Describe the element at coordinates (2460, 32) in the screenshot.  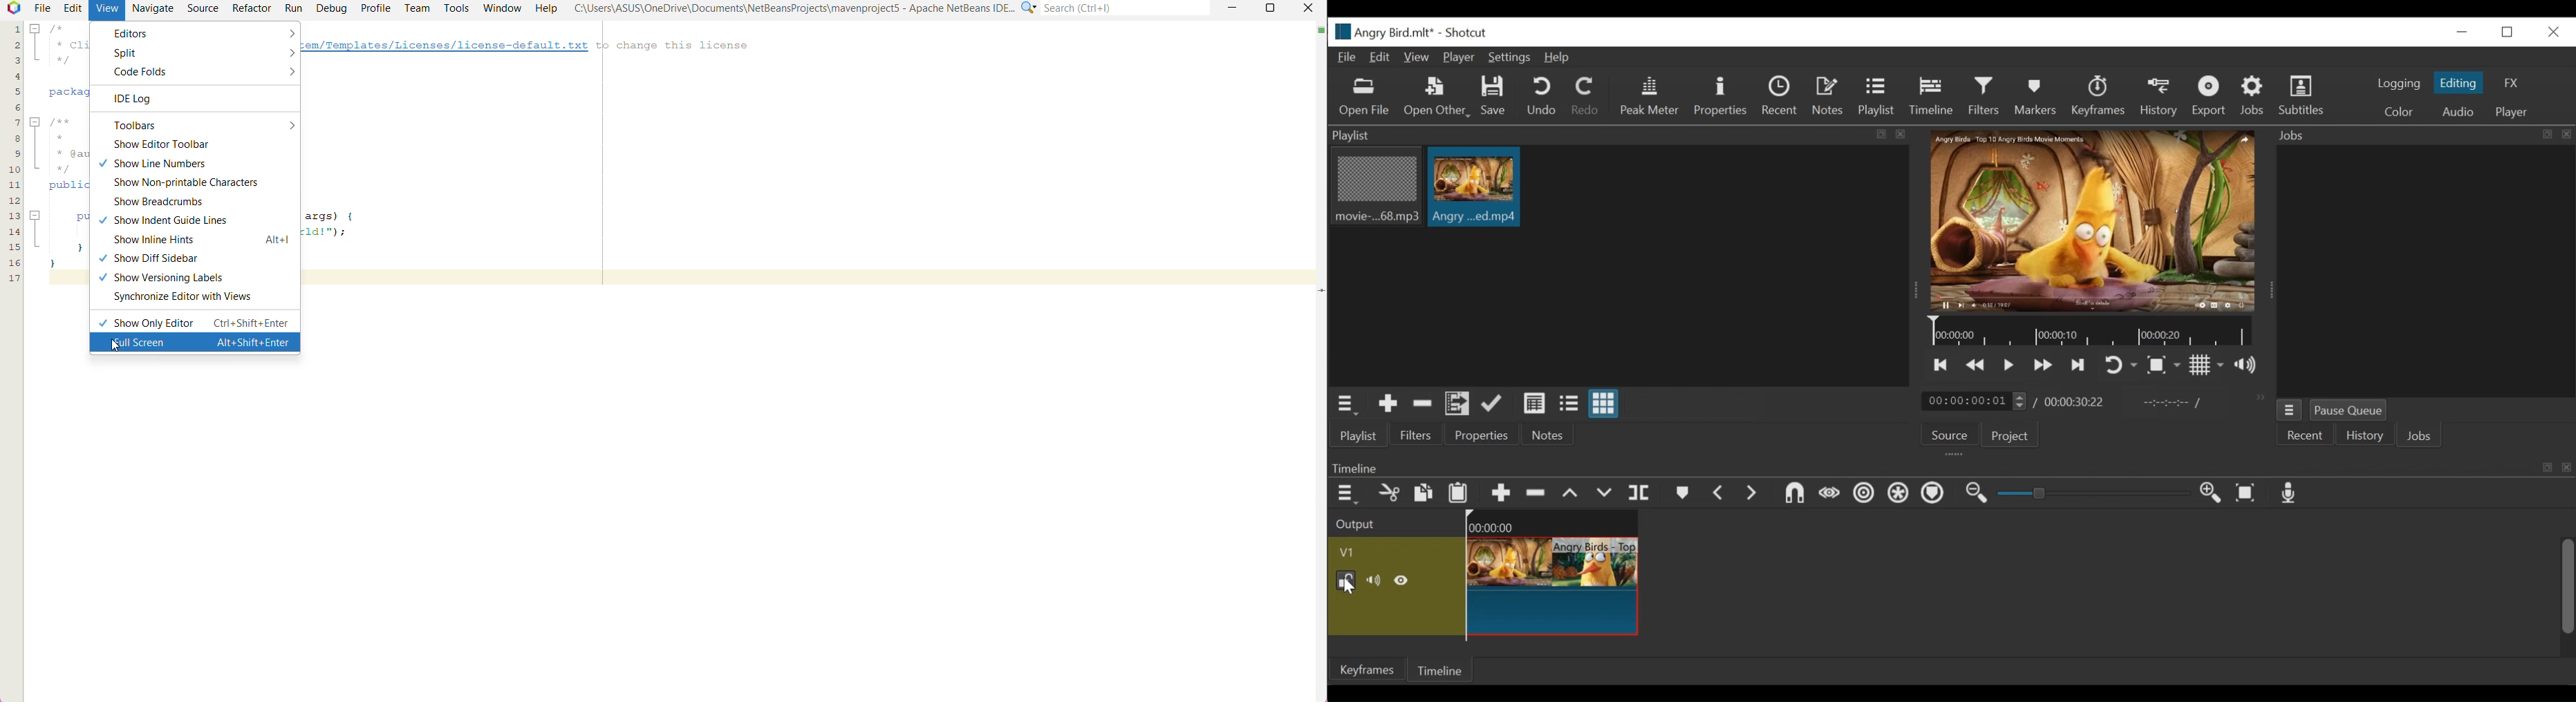
I see `minimize` at that location.